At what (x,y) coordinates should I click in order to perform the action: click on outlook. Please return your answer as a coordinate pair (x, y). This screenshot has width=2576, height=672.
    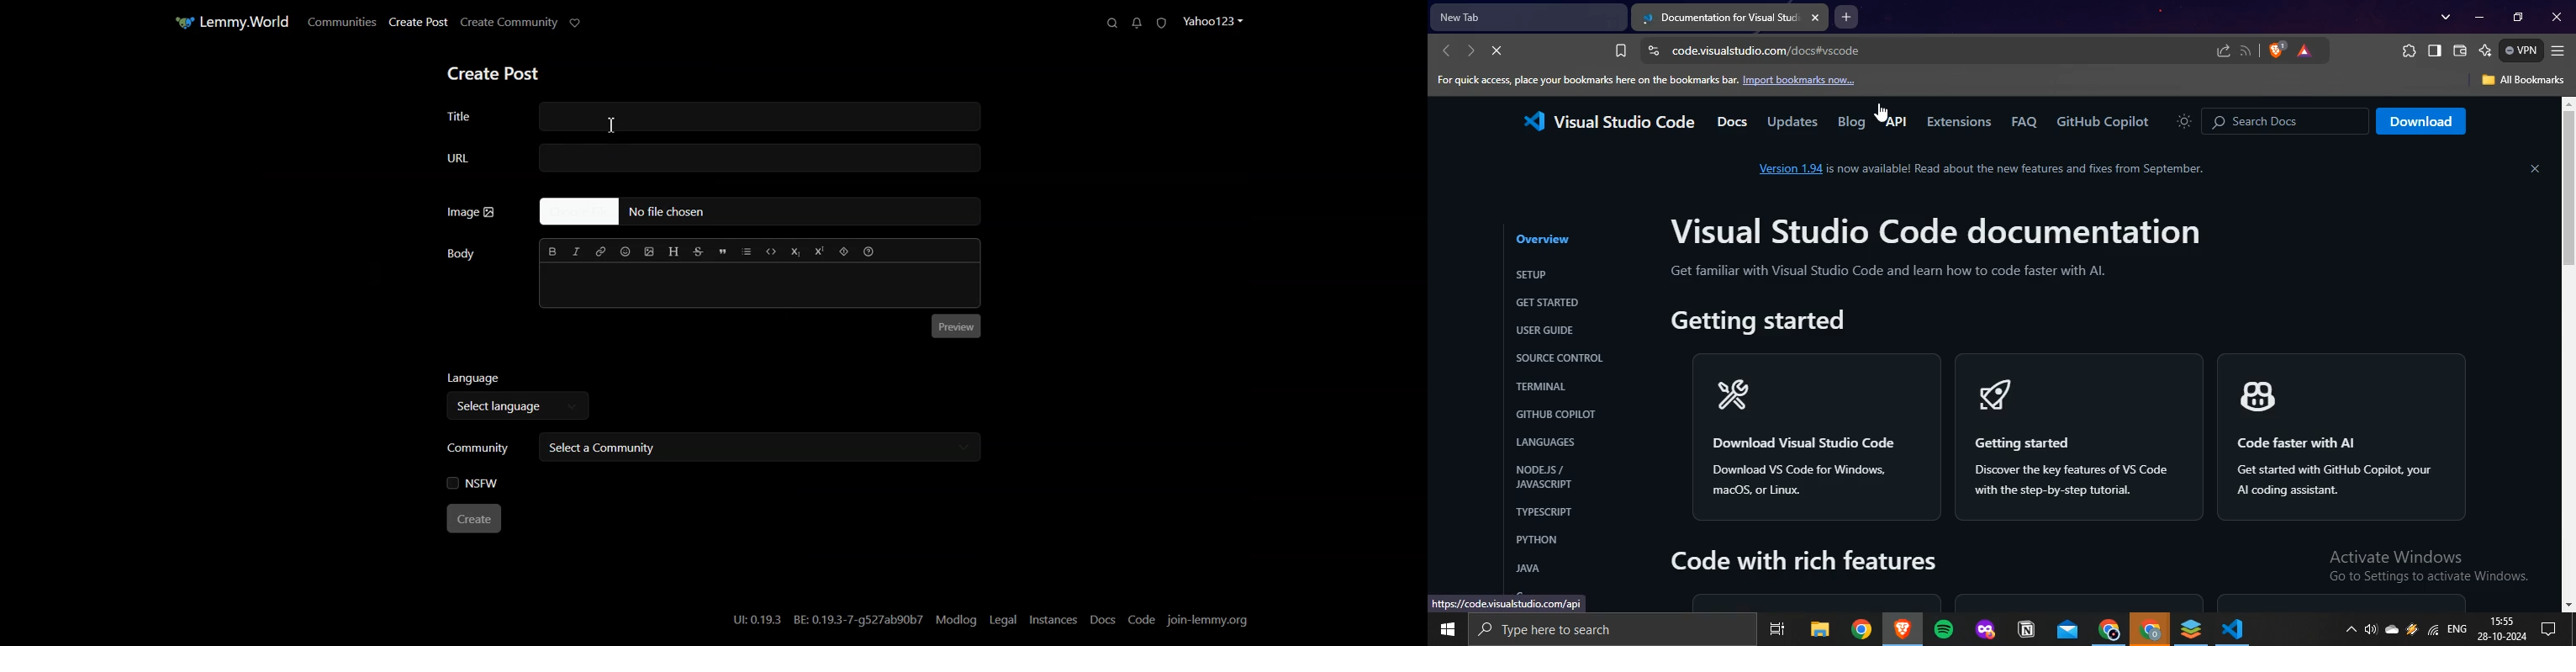
    Looking at the image, I should click on (2064, 631).